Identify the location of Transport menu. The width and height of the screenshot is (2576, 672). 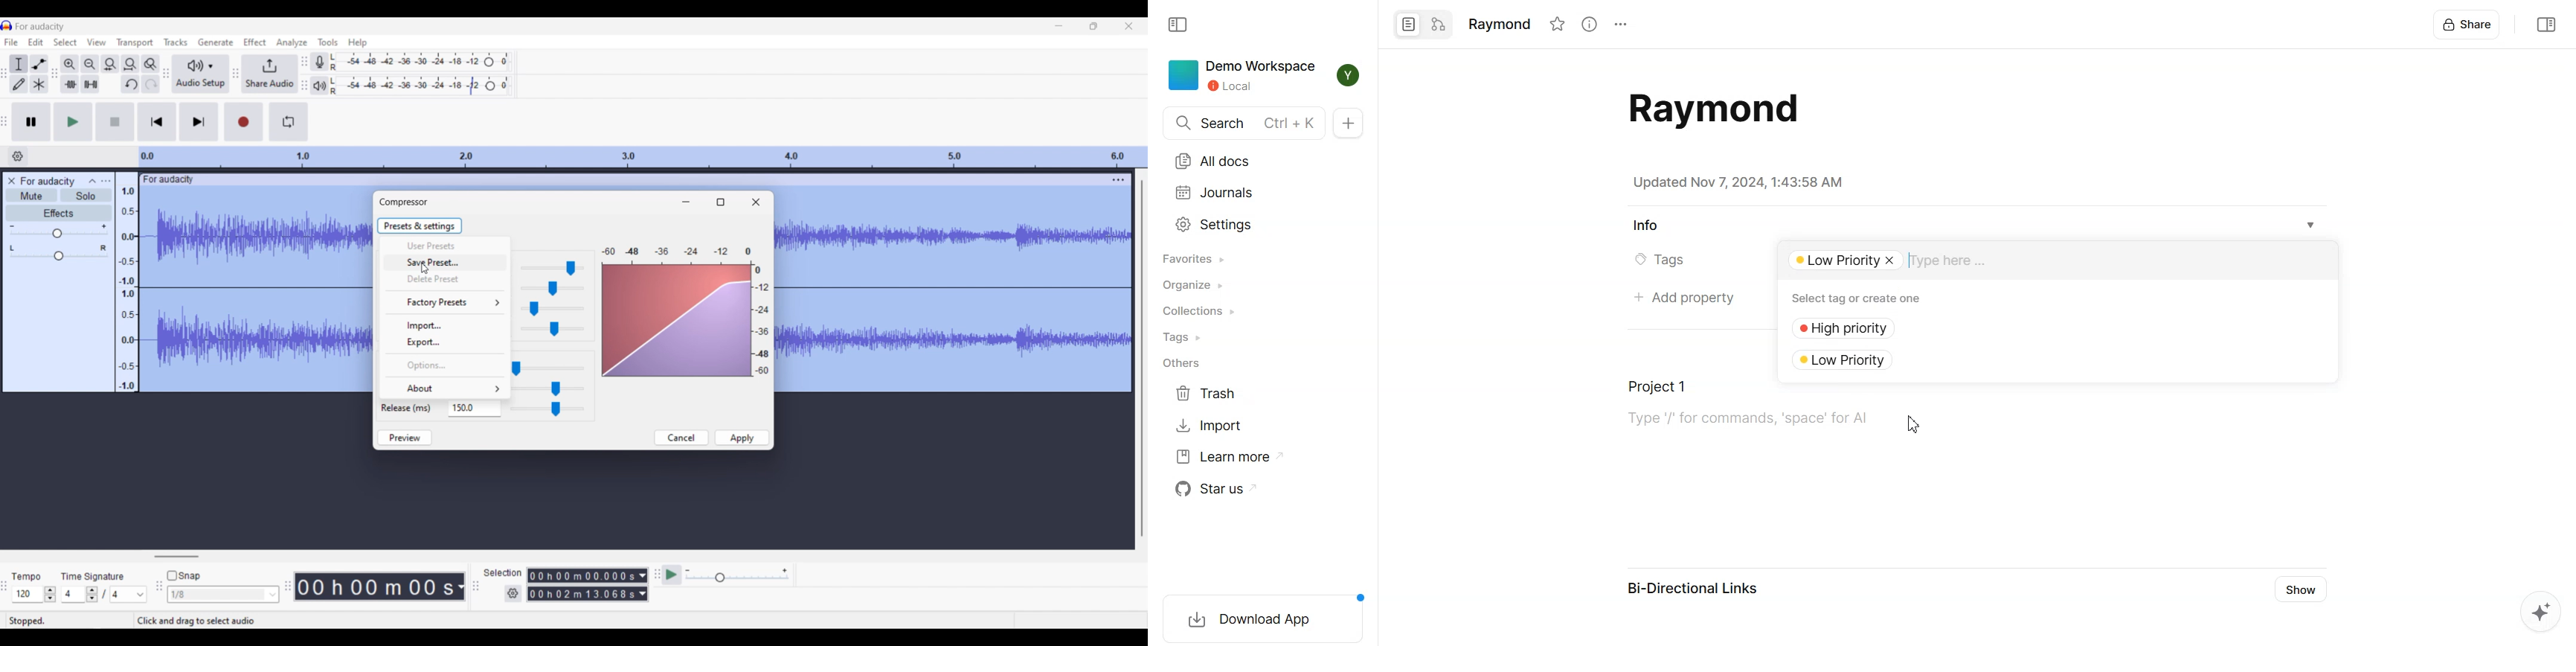
(135, 43).